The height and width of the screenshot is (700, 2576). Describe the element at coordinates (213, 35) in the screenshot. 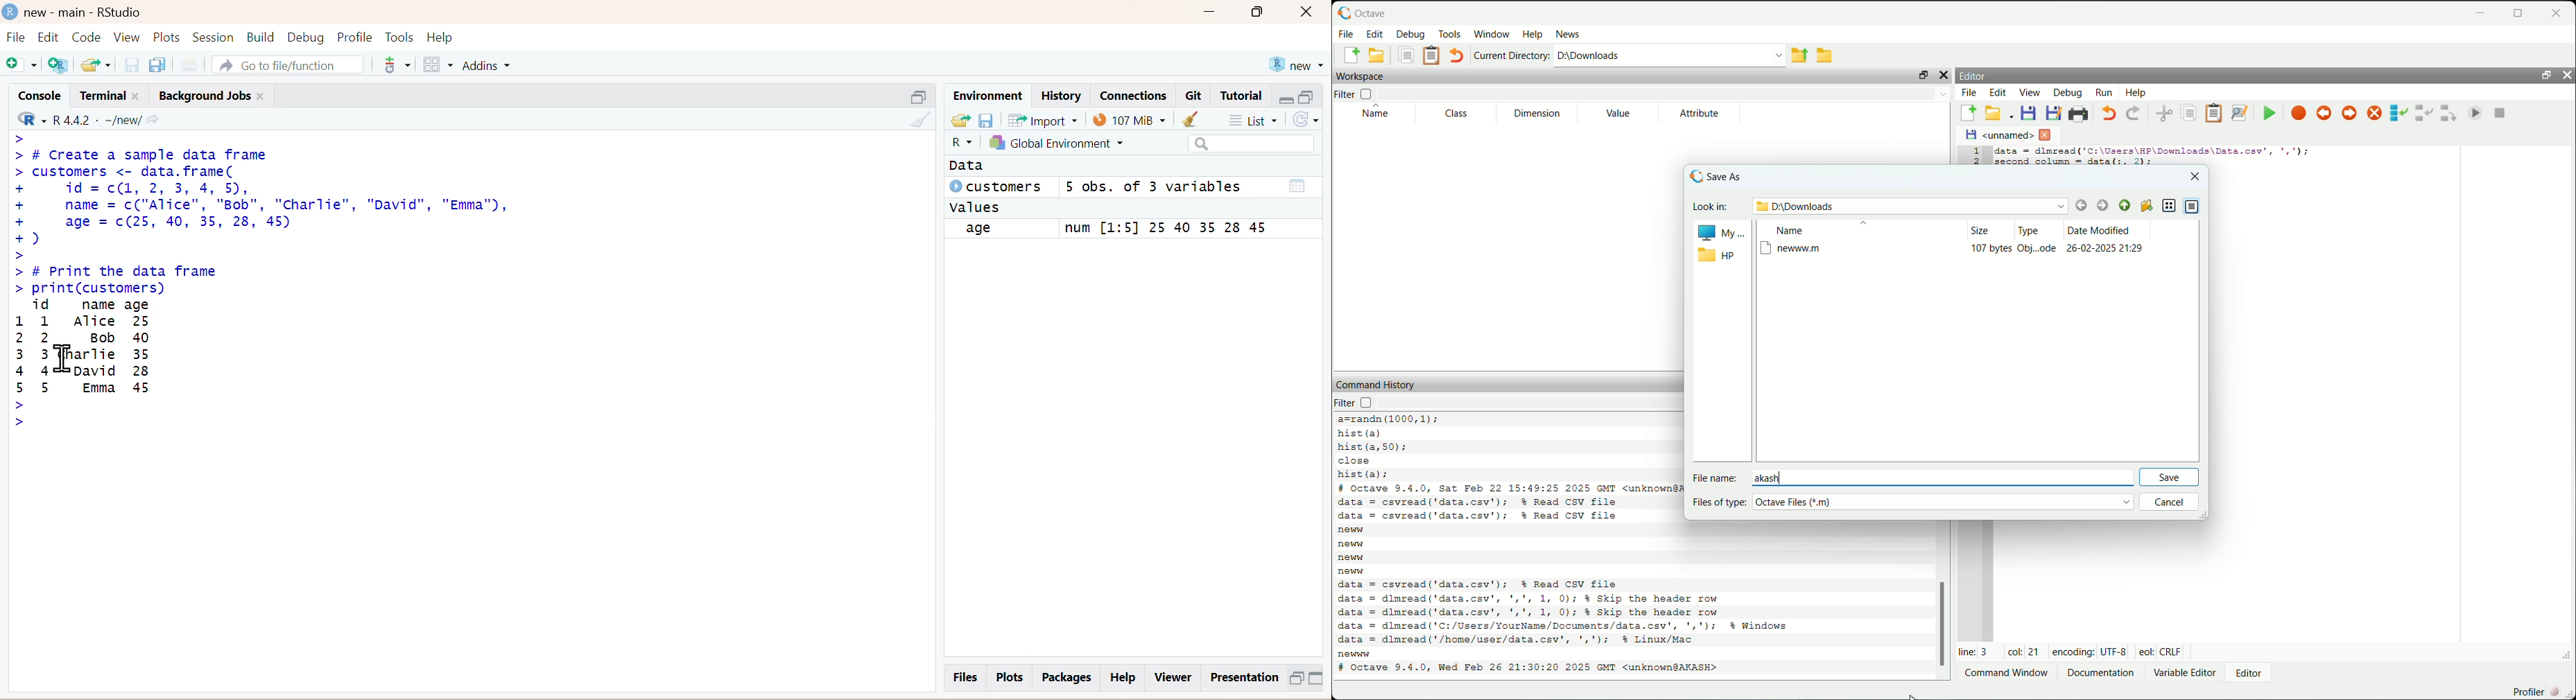

I see `Session` at that location.